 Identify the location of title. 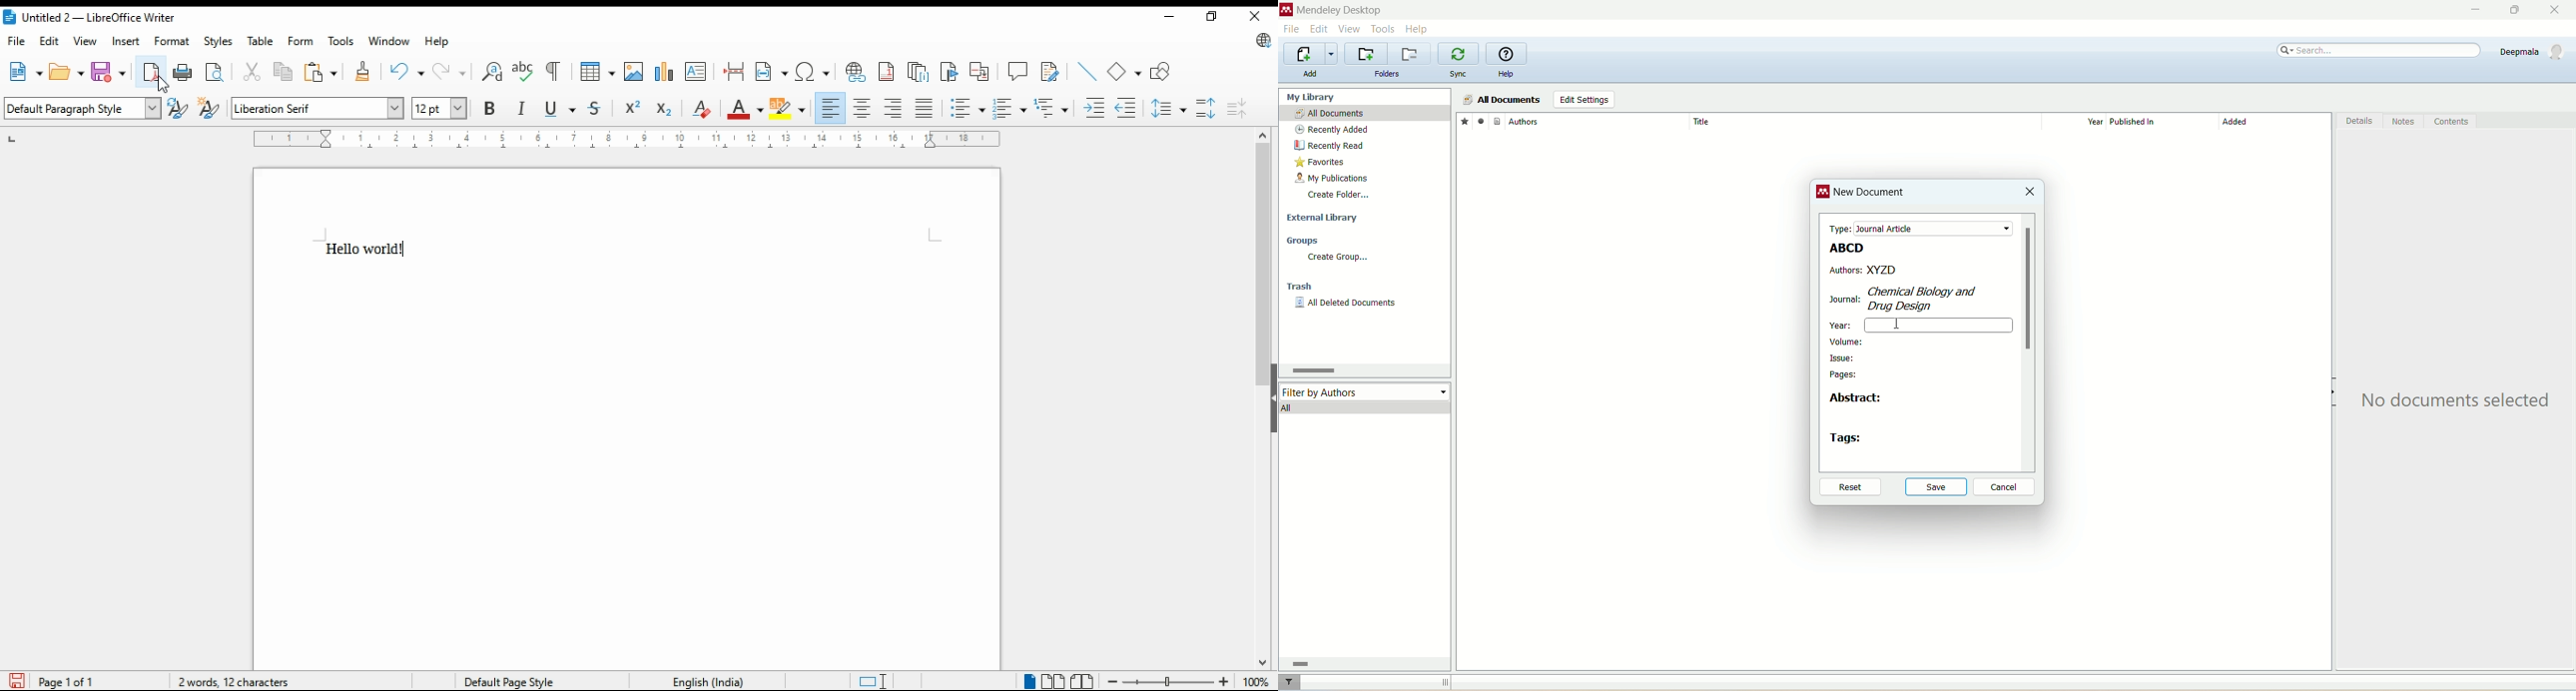
(1864, 121).